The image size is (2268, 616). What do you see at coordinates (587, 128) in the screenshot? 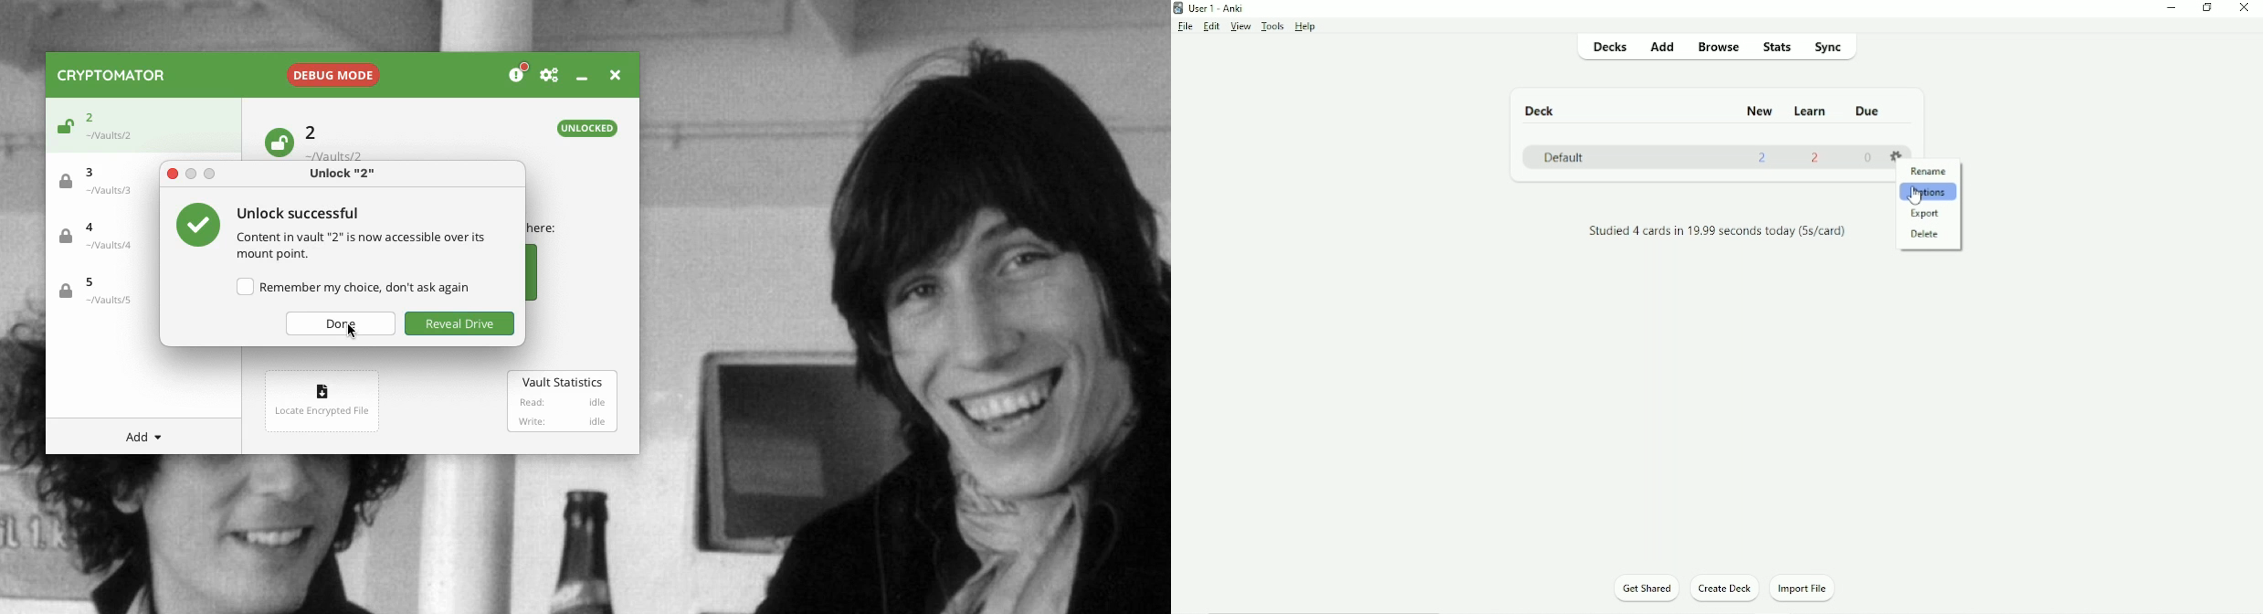
I see `UNLOCKED` at bounding box center [587, 128].